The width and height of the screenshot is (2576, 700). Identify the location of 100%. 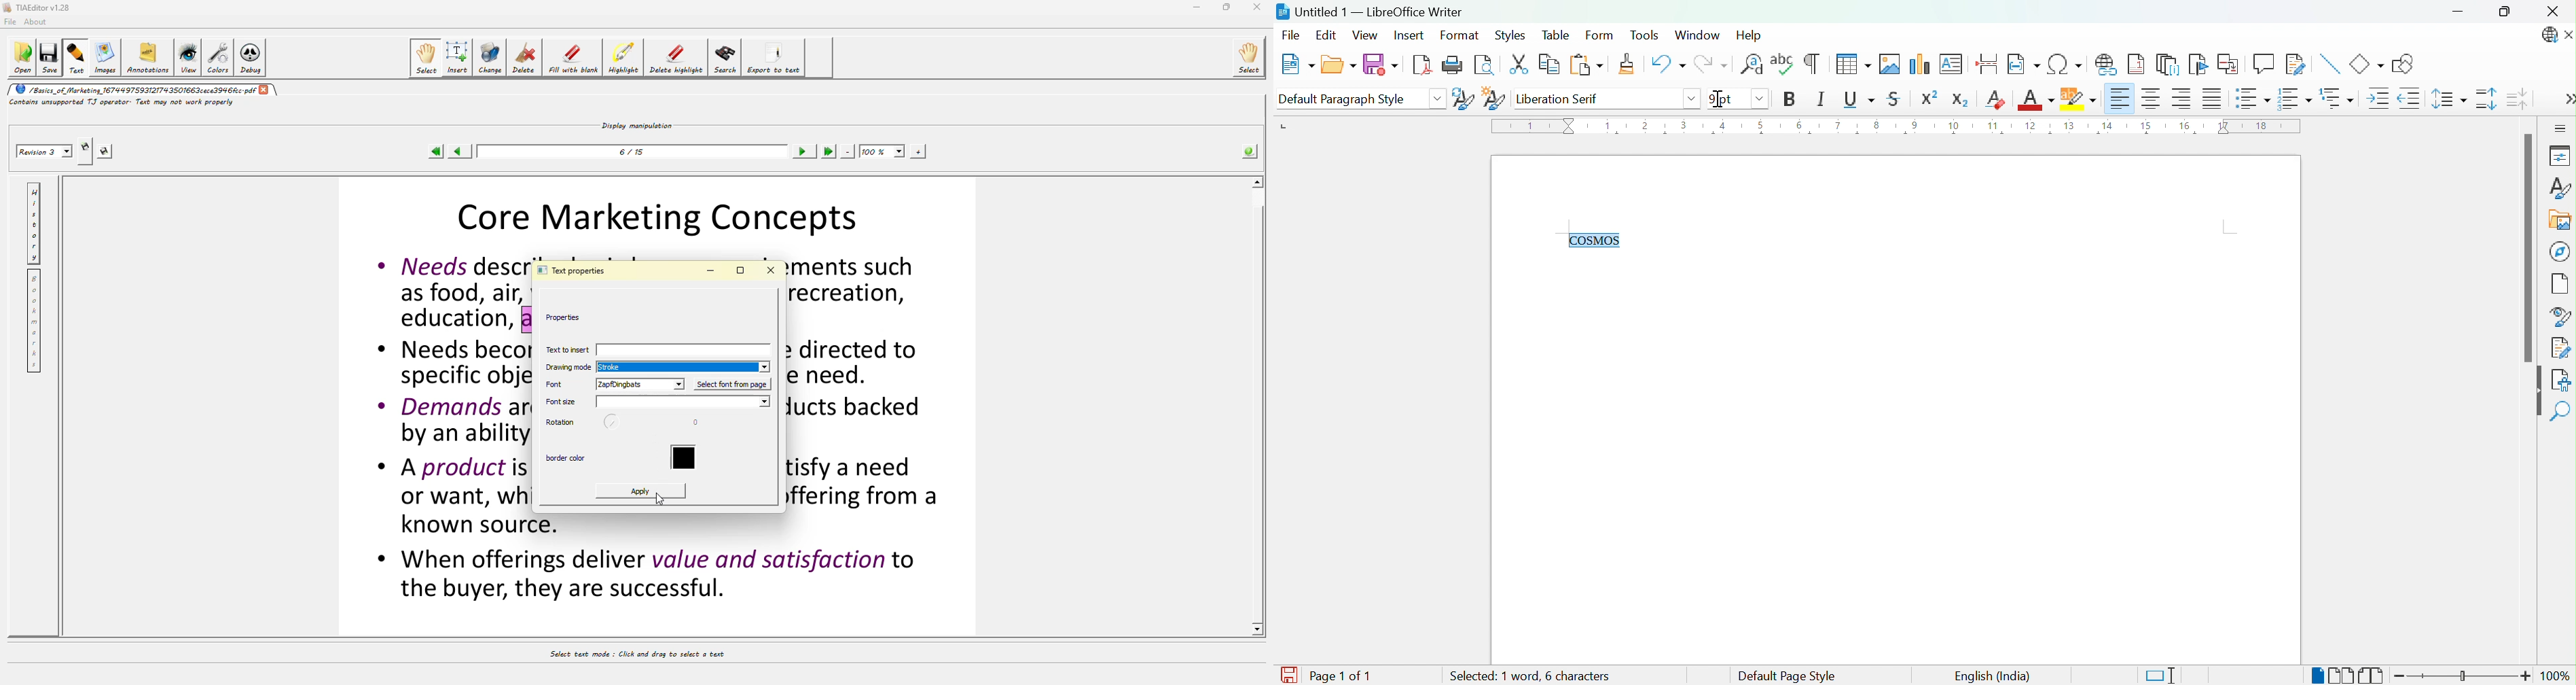
(2560, 678).